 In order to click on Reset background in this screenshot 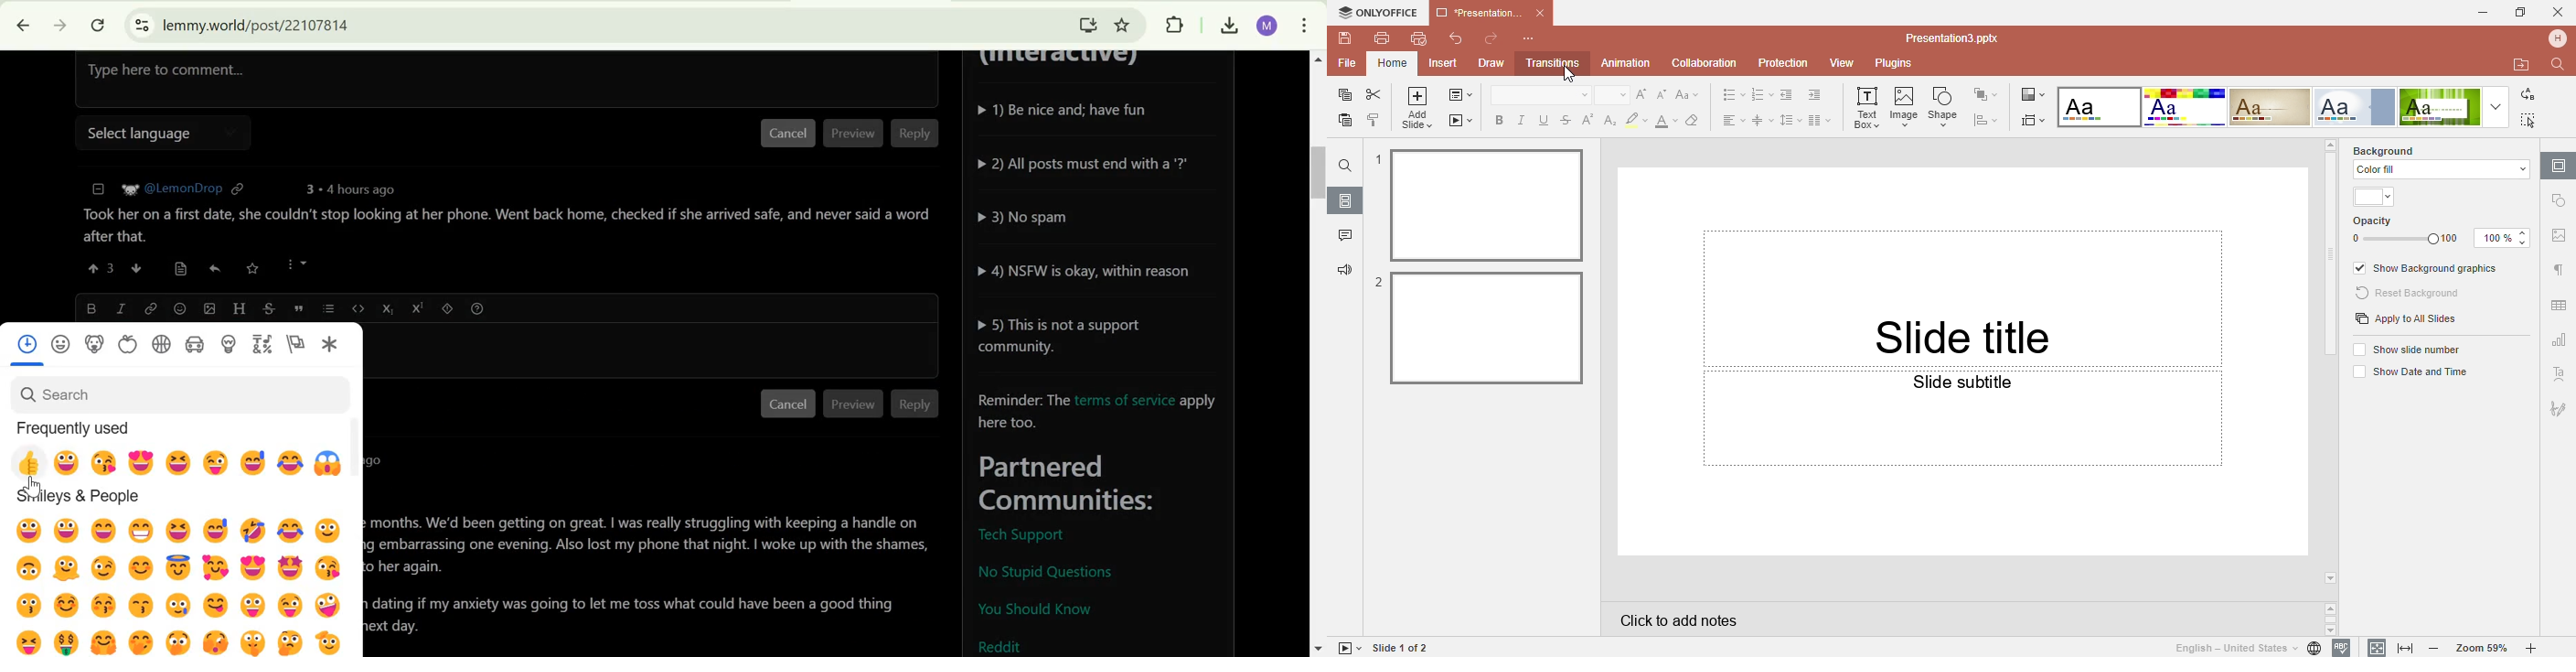, I will do `click(2410, 294)`.